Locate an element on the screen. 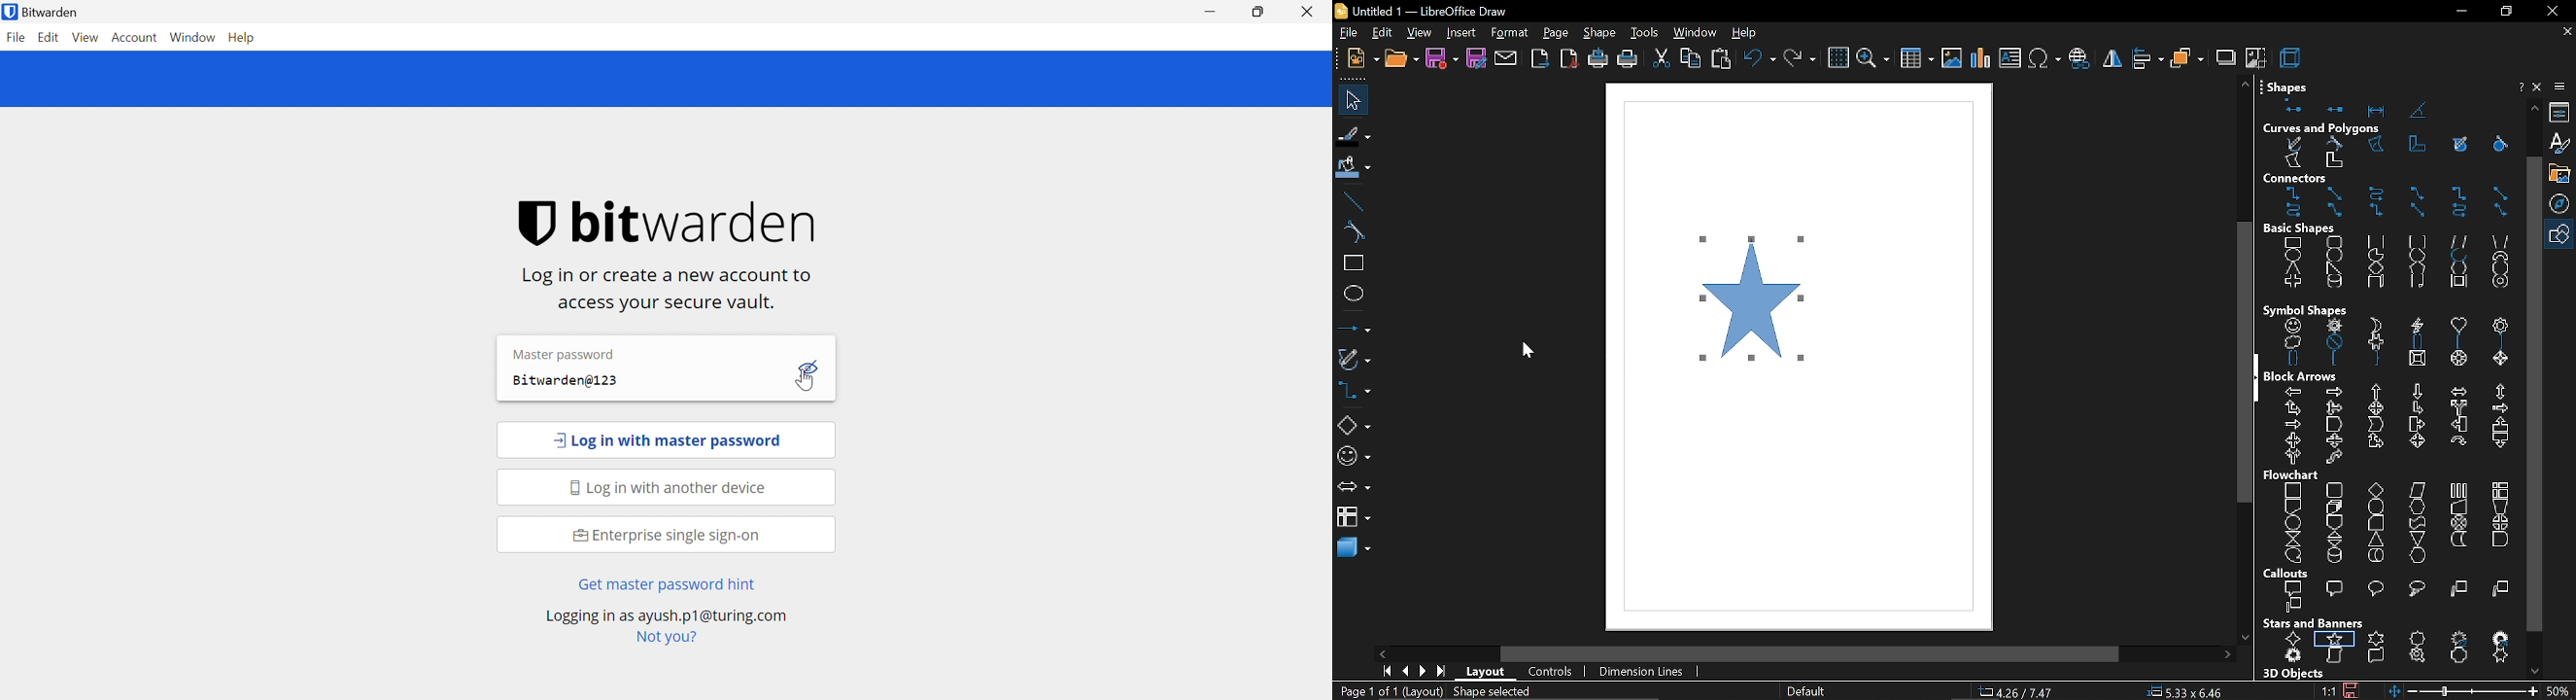 This screenshot has width=2576, height=700. Help is located at coordinates (243, 37).